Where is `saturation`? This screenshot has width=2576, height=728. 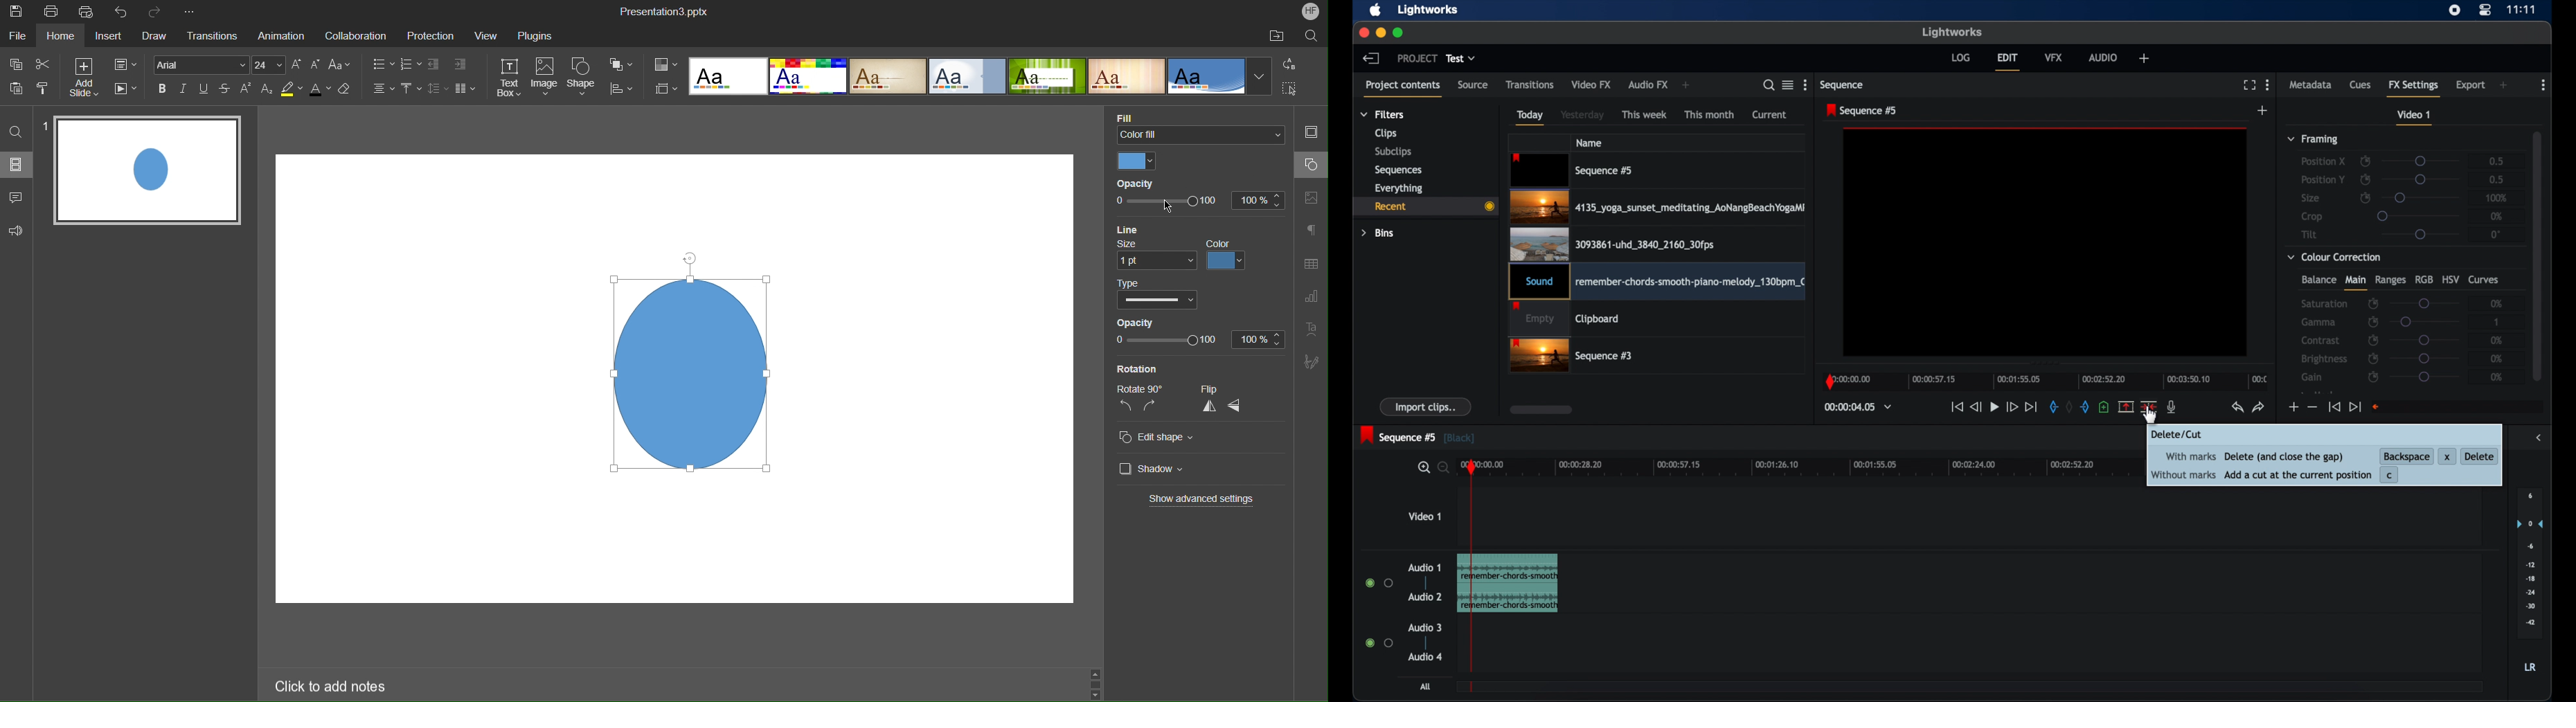 saturation is located at coordinates (2324, 304).